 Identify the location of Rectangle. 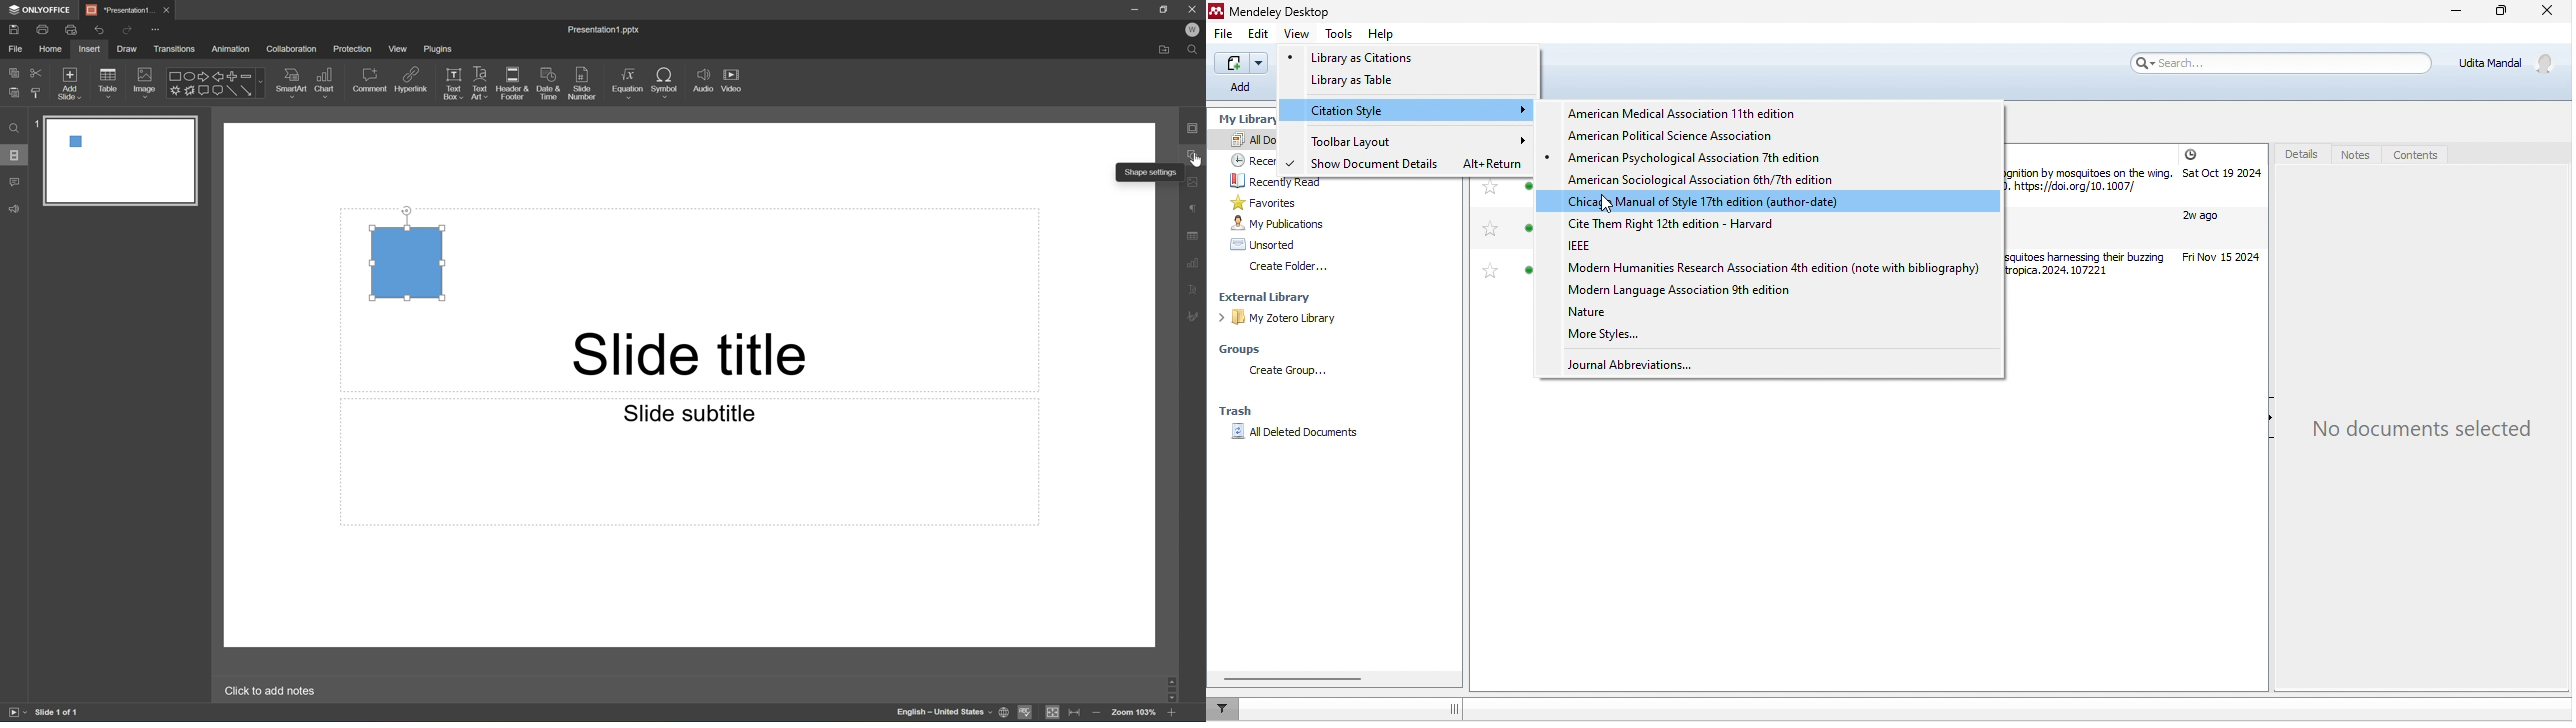
(173, 77).